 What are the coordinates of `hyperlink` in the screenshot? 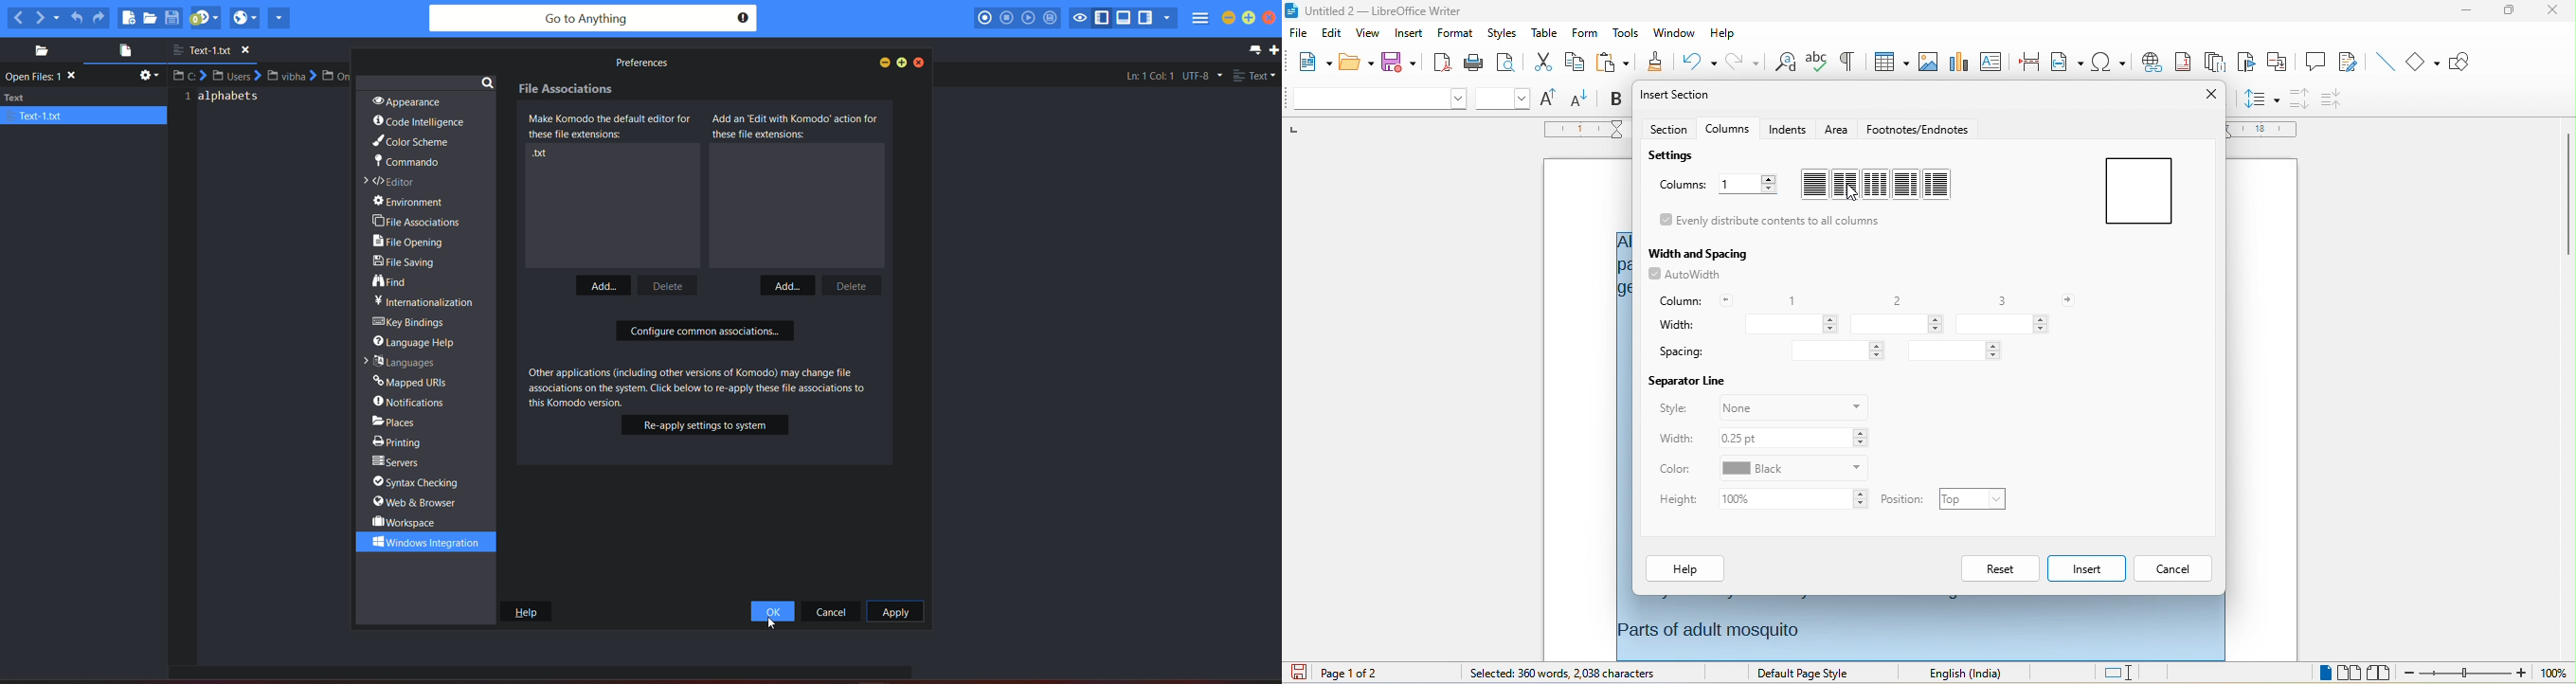 It's located at (2153, 63).